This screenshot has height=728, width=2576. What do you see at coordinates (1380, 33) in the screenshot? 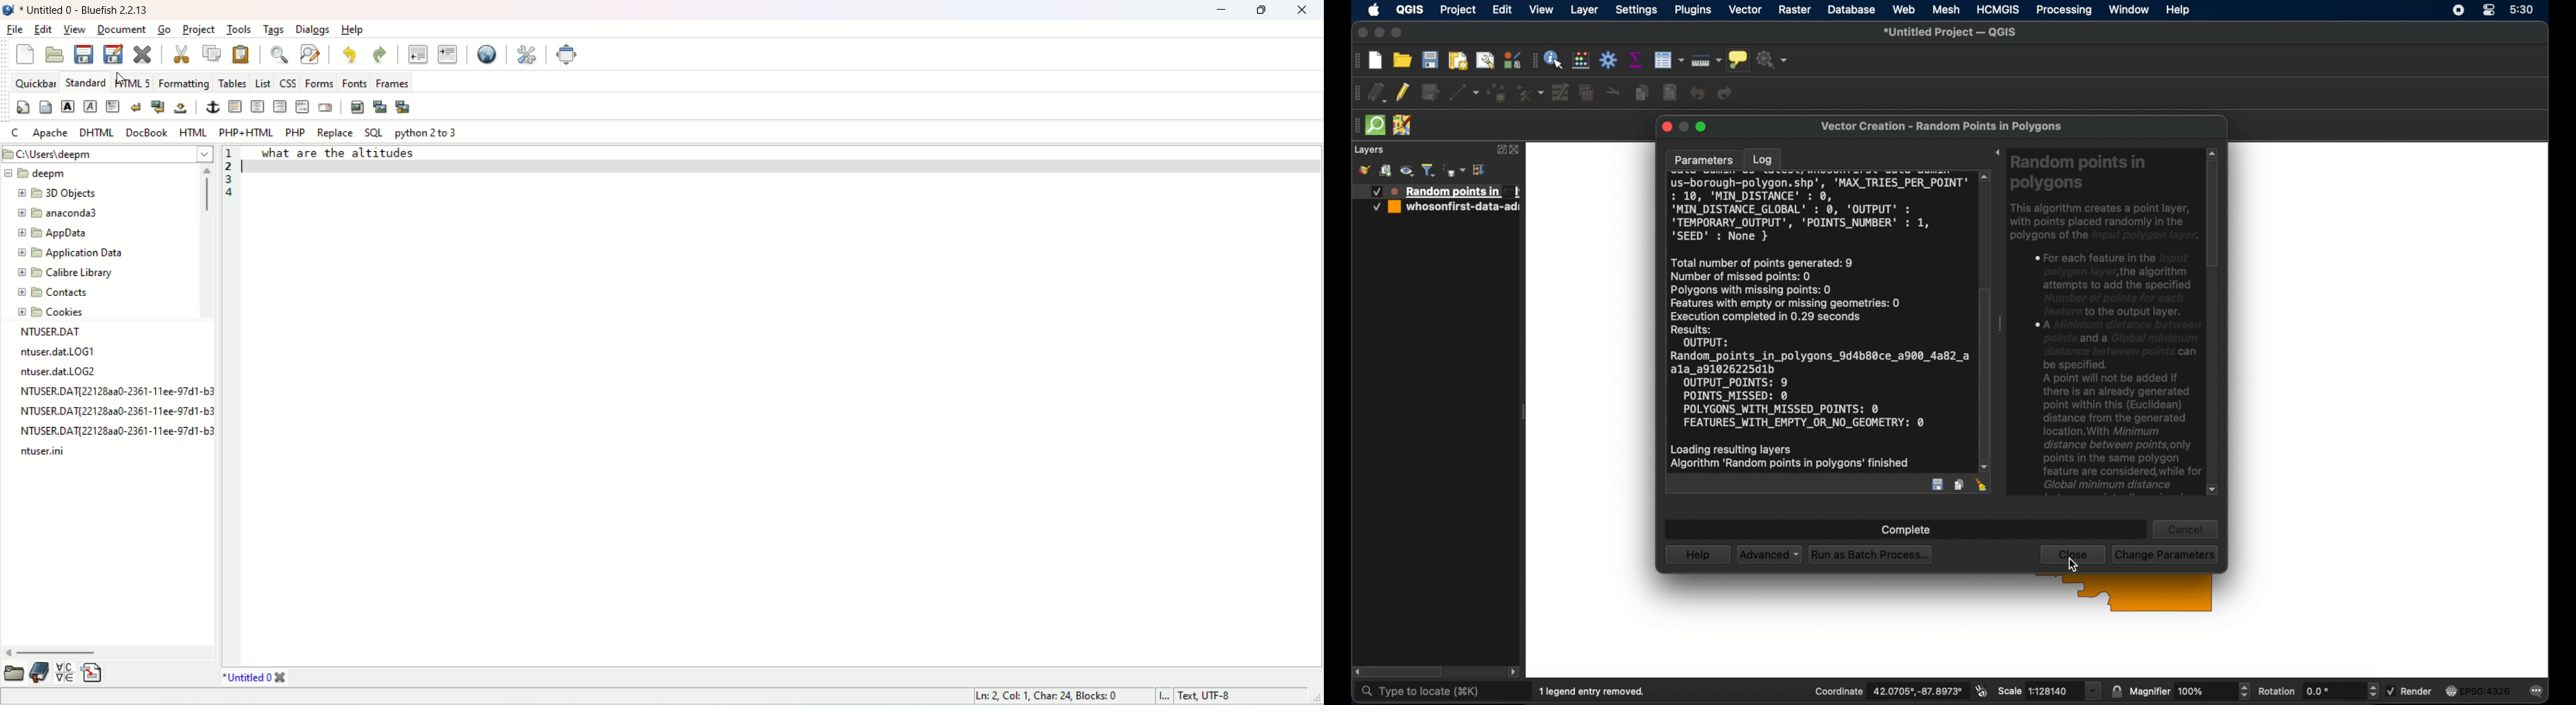
I see `minimize` at bounding box center [1380, 33].